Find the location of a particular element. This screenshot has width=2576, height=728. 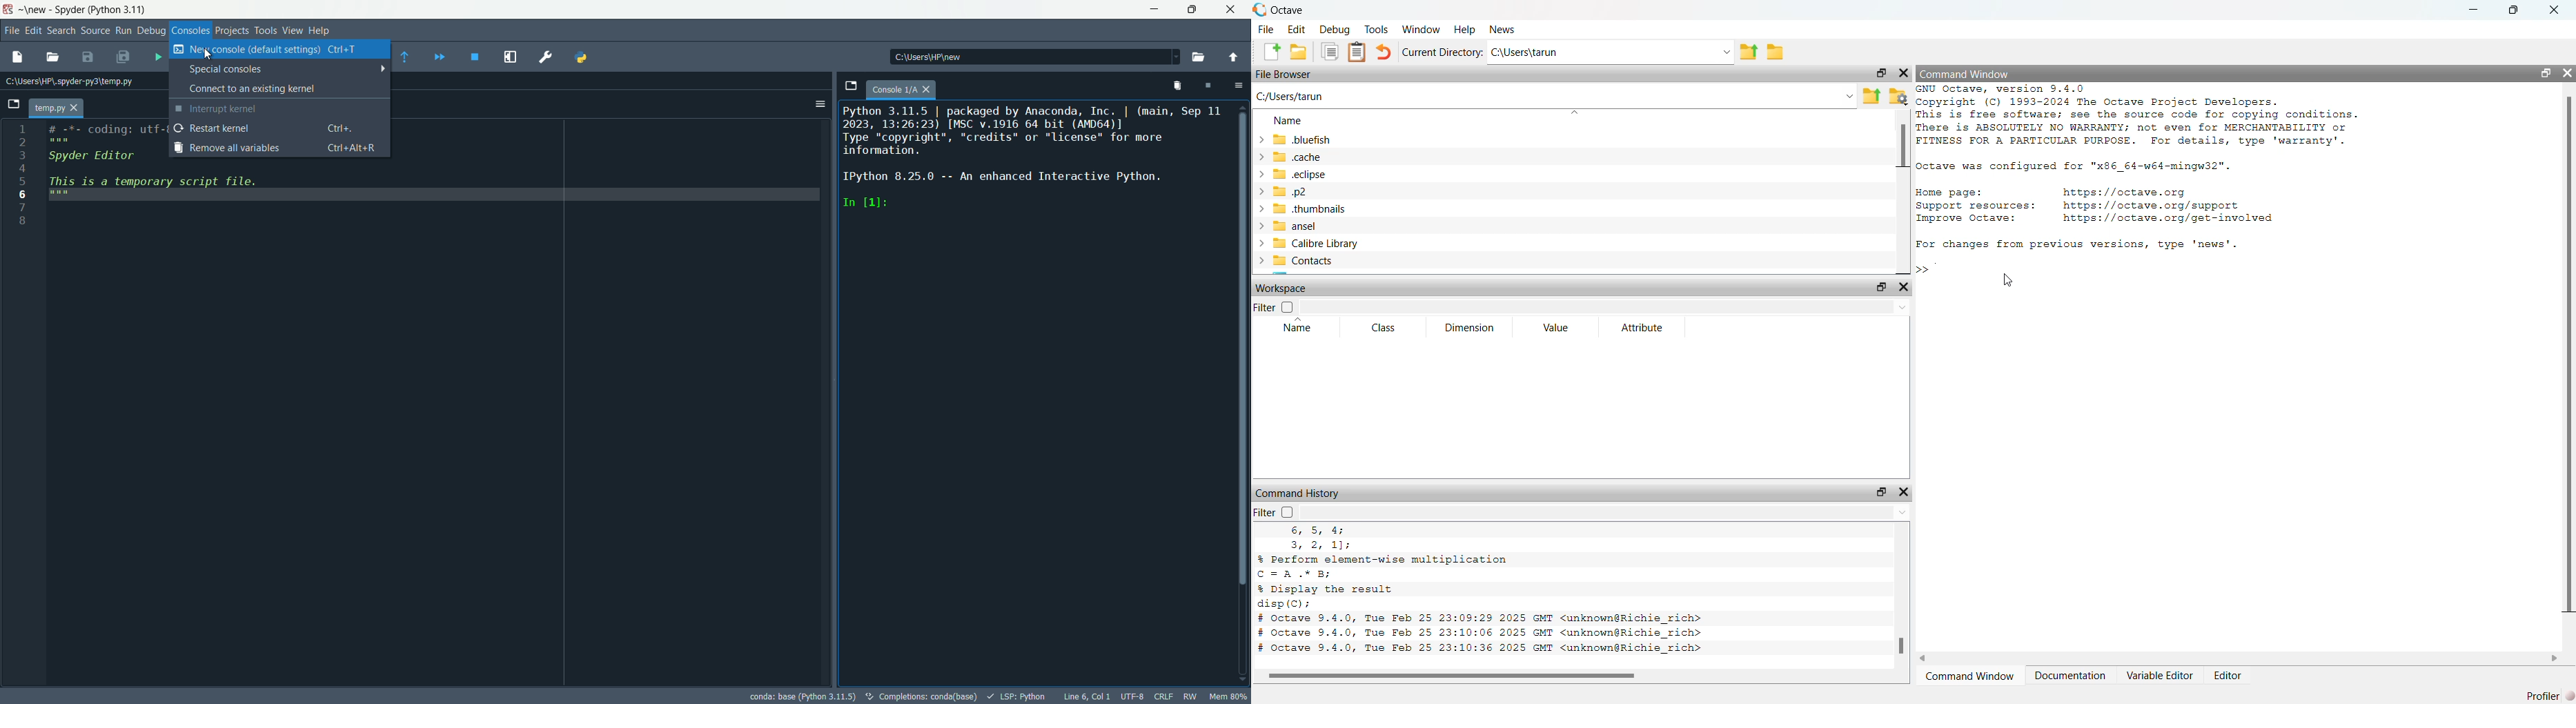

Class is located at coordinates (1385, 327).